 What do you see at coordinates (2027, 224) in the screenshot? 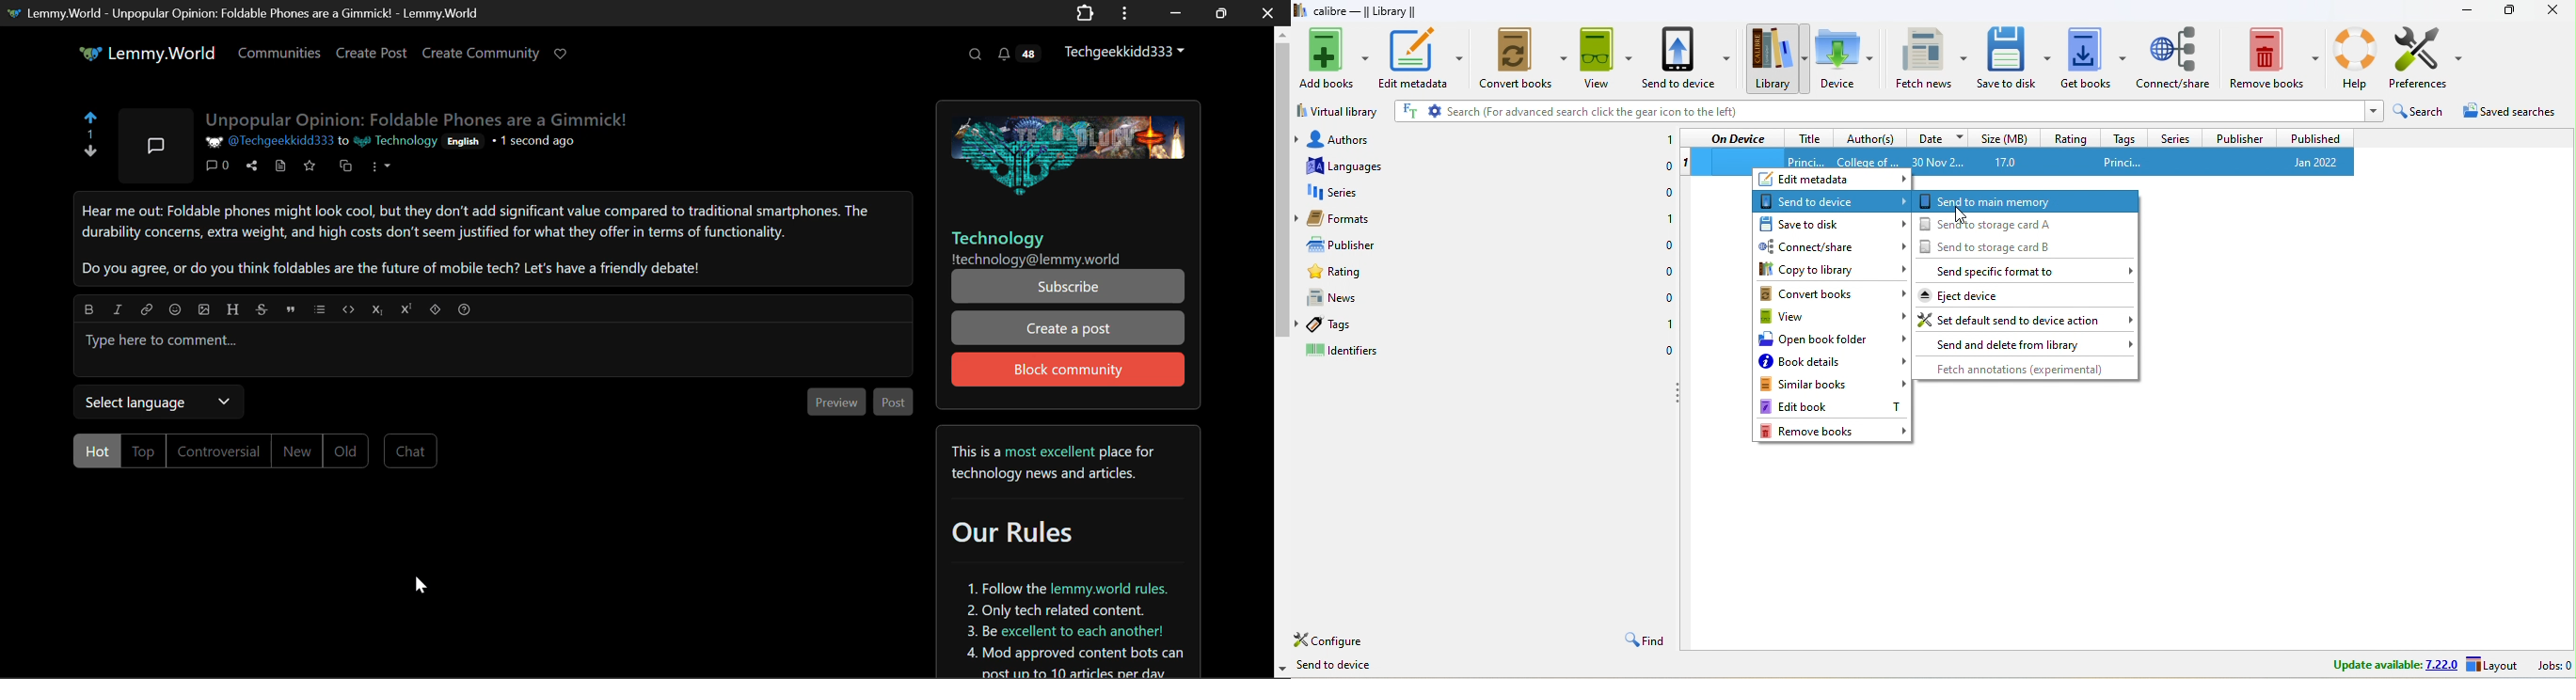
I see `send to storage card a` at bounding box center [2027, 224].